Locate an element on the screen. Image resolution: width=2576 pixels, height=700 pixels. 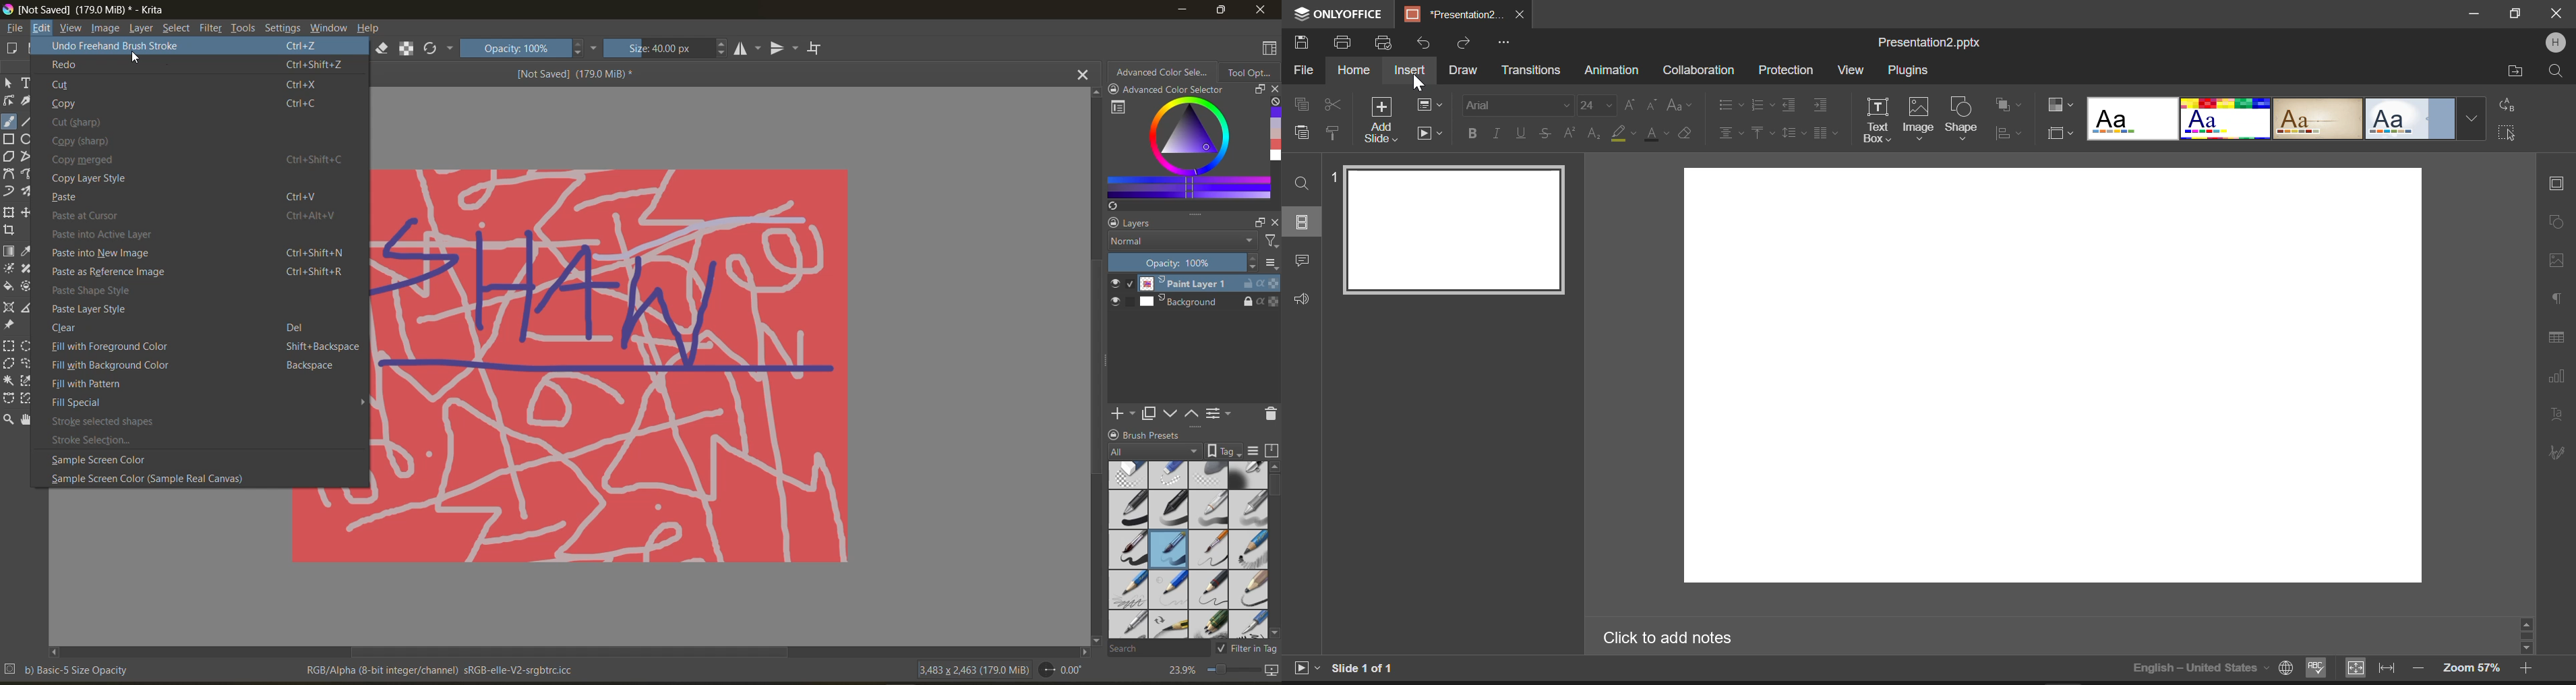
Text Box is located at coordinates (1877, 119).